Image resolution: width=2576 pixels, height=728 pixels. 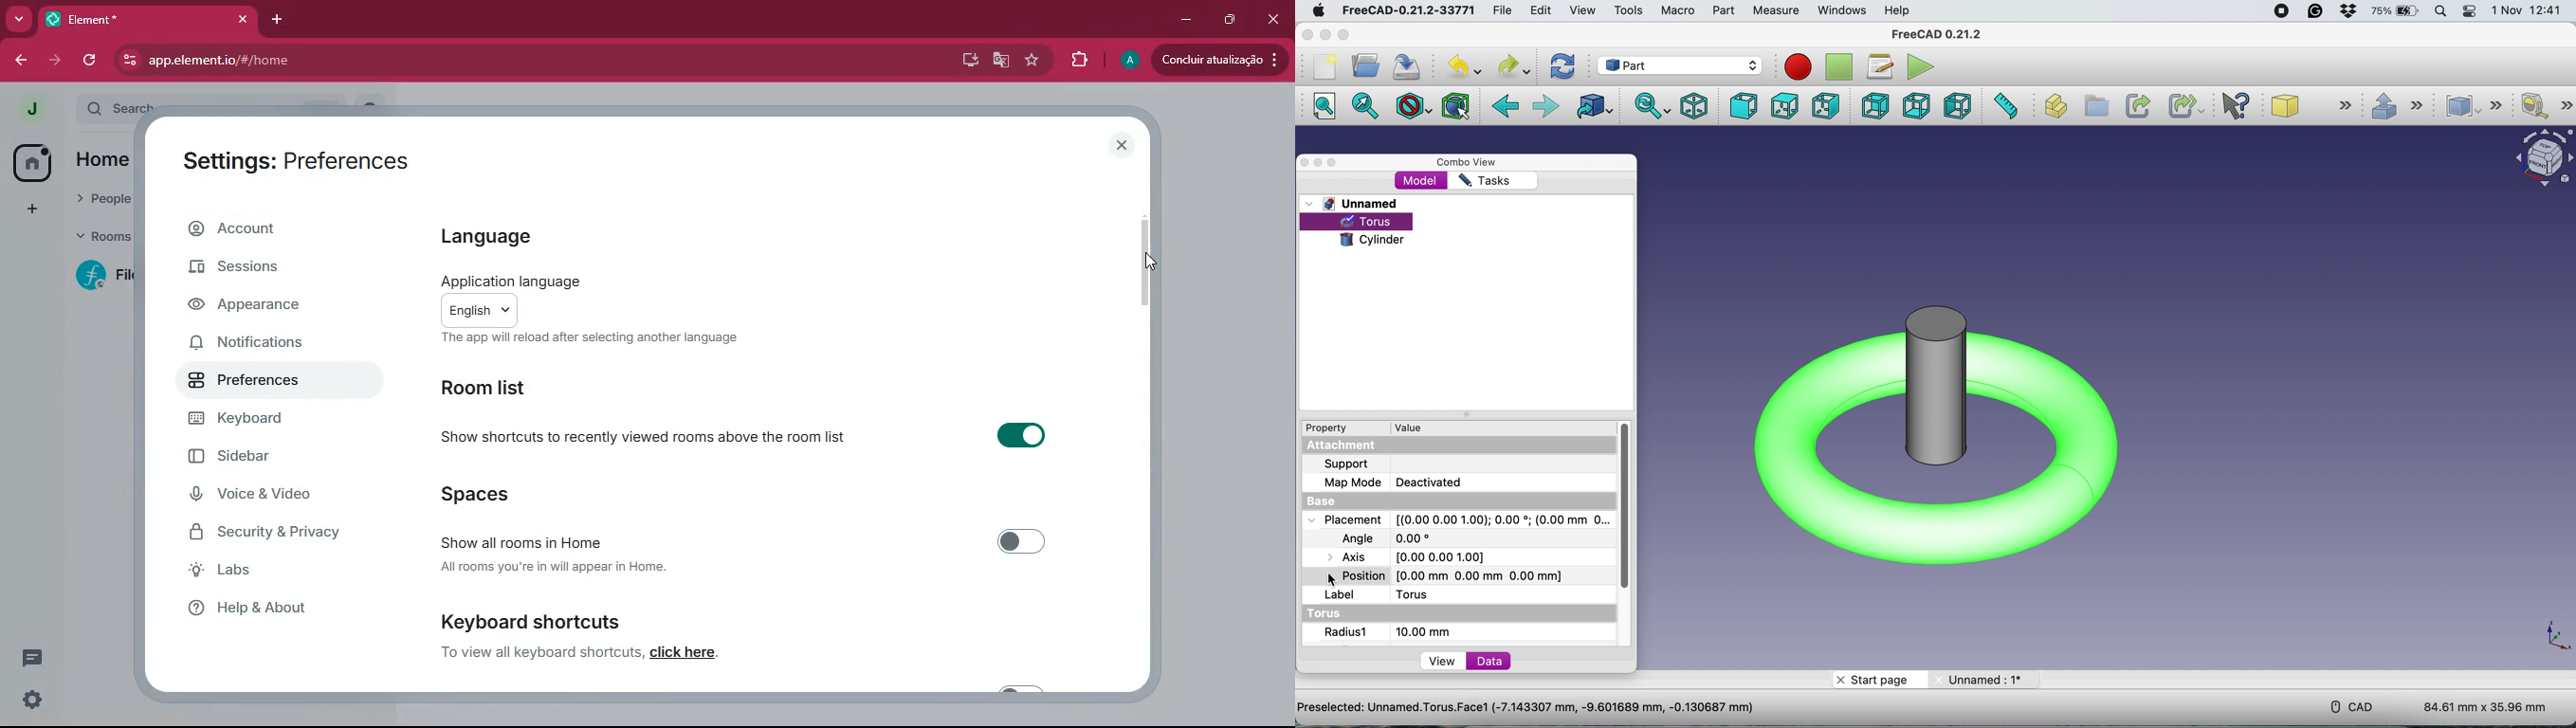 I want to click on minimize, so click(x=1179, y=18).